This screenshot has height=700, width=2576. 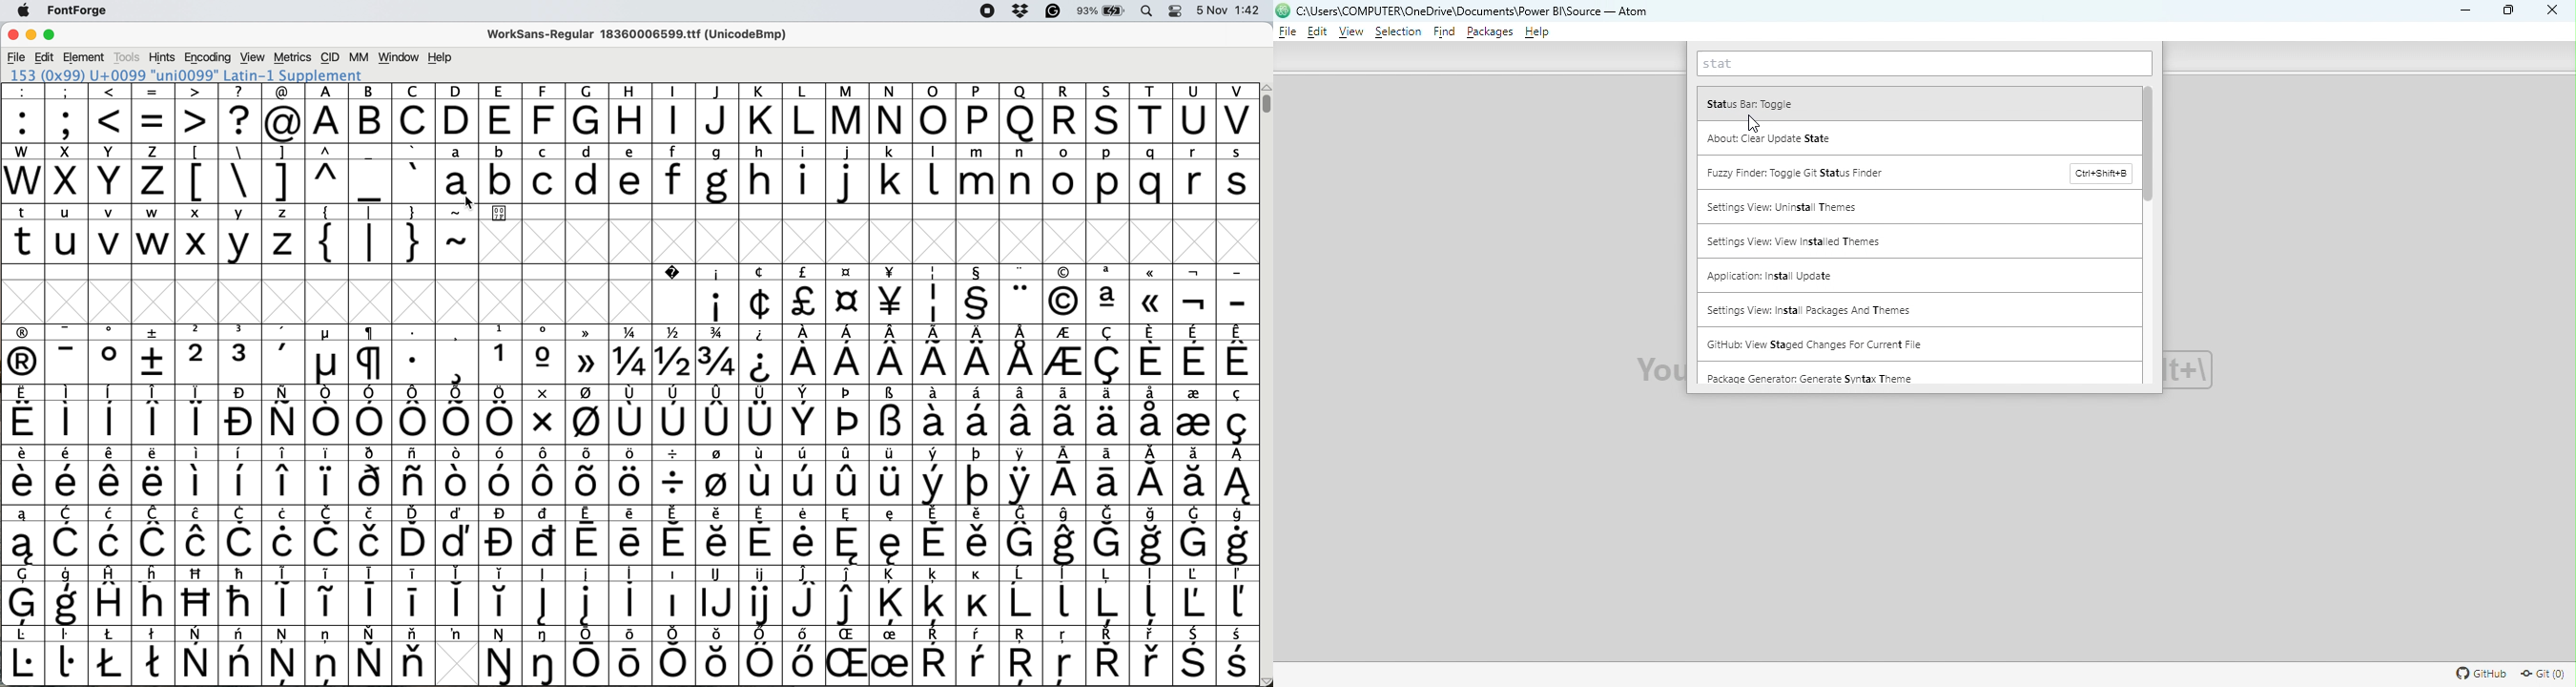 What do you see at coordinates (457, 634) in the screenshot?
I see `symbol` at bounding box center [457, 634].